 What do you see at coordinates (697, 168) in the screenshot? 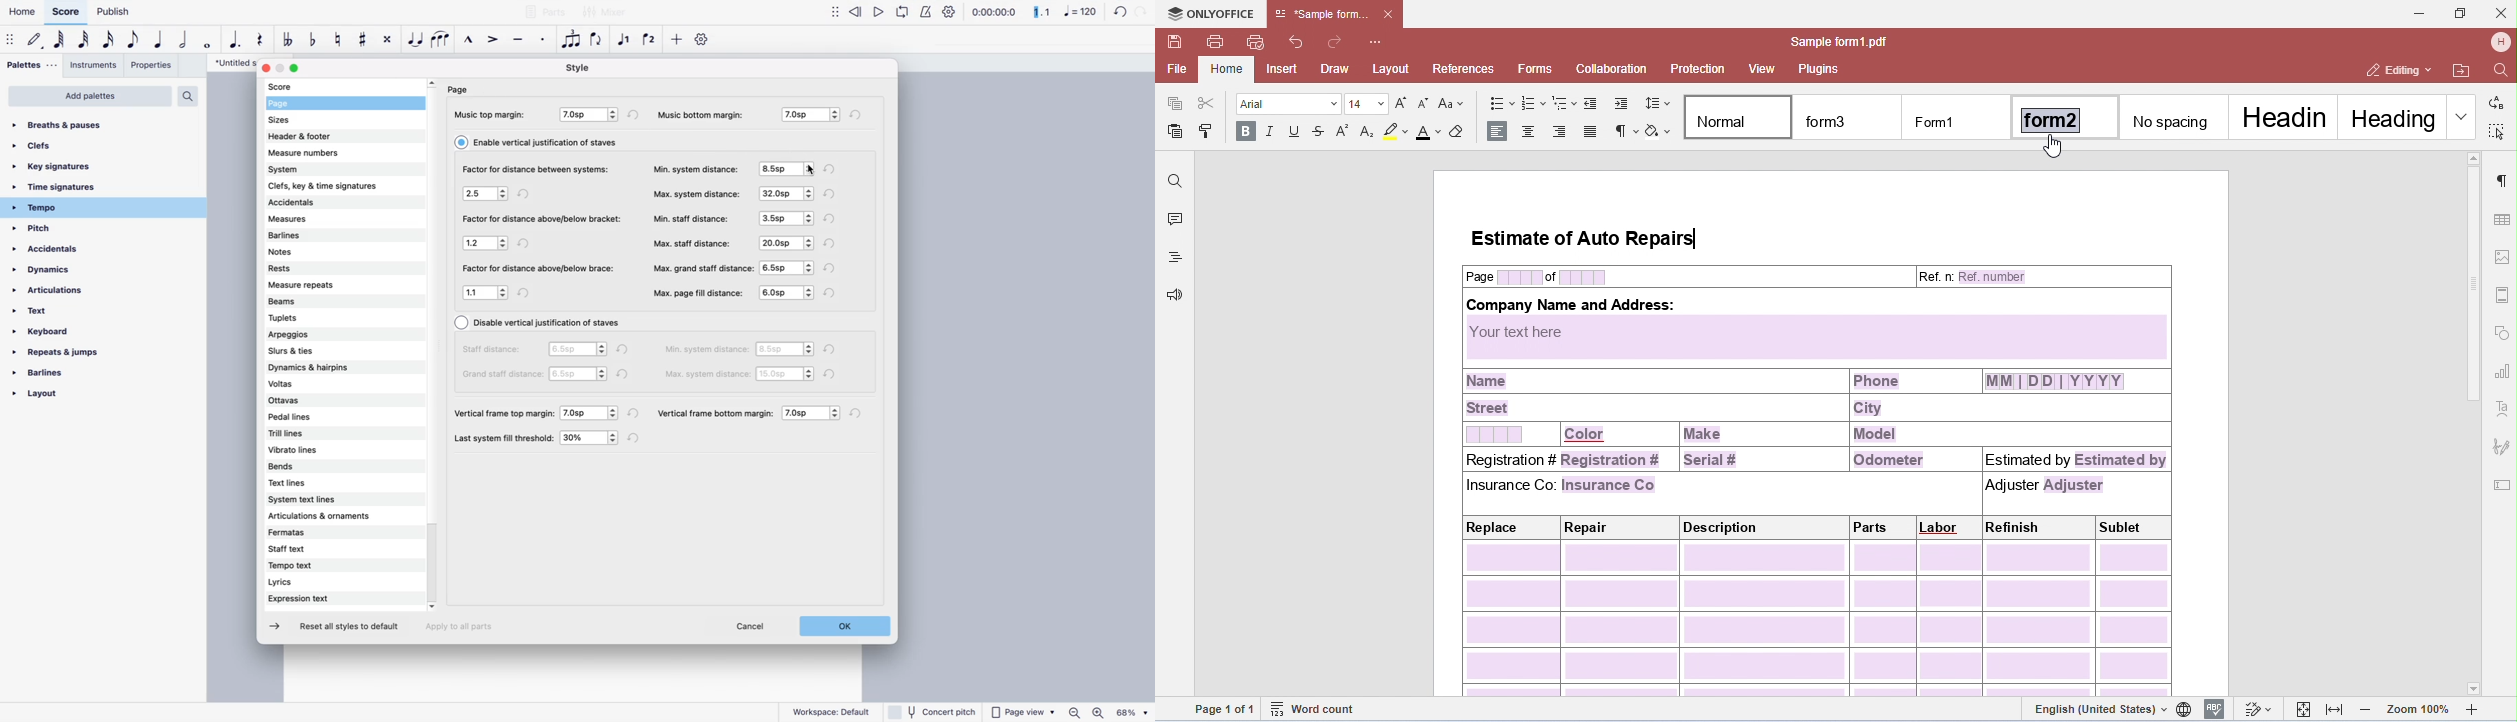
I see `myn system distance` at bounding box center [697, 168].